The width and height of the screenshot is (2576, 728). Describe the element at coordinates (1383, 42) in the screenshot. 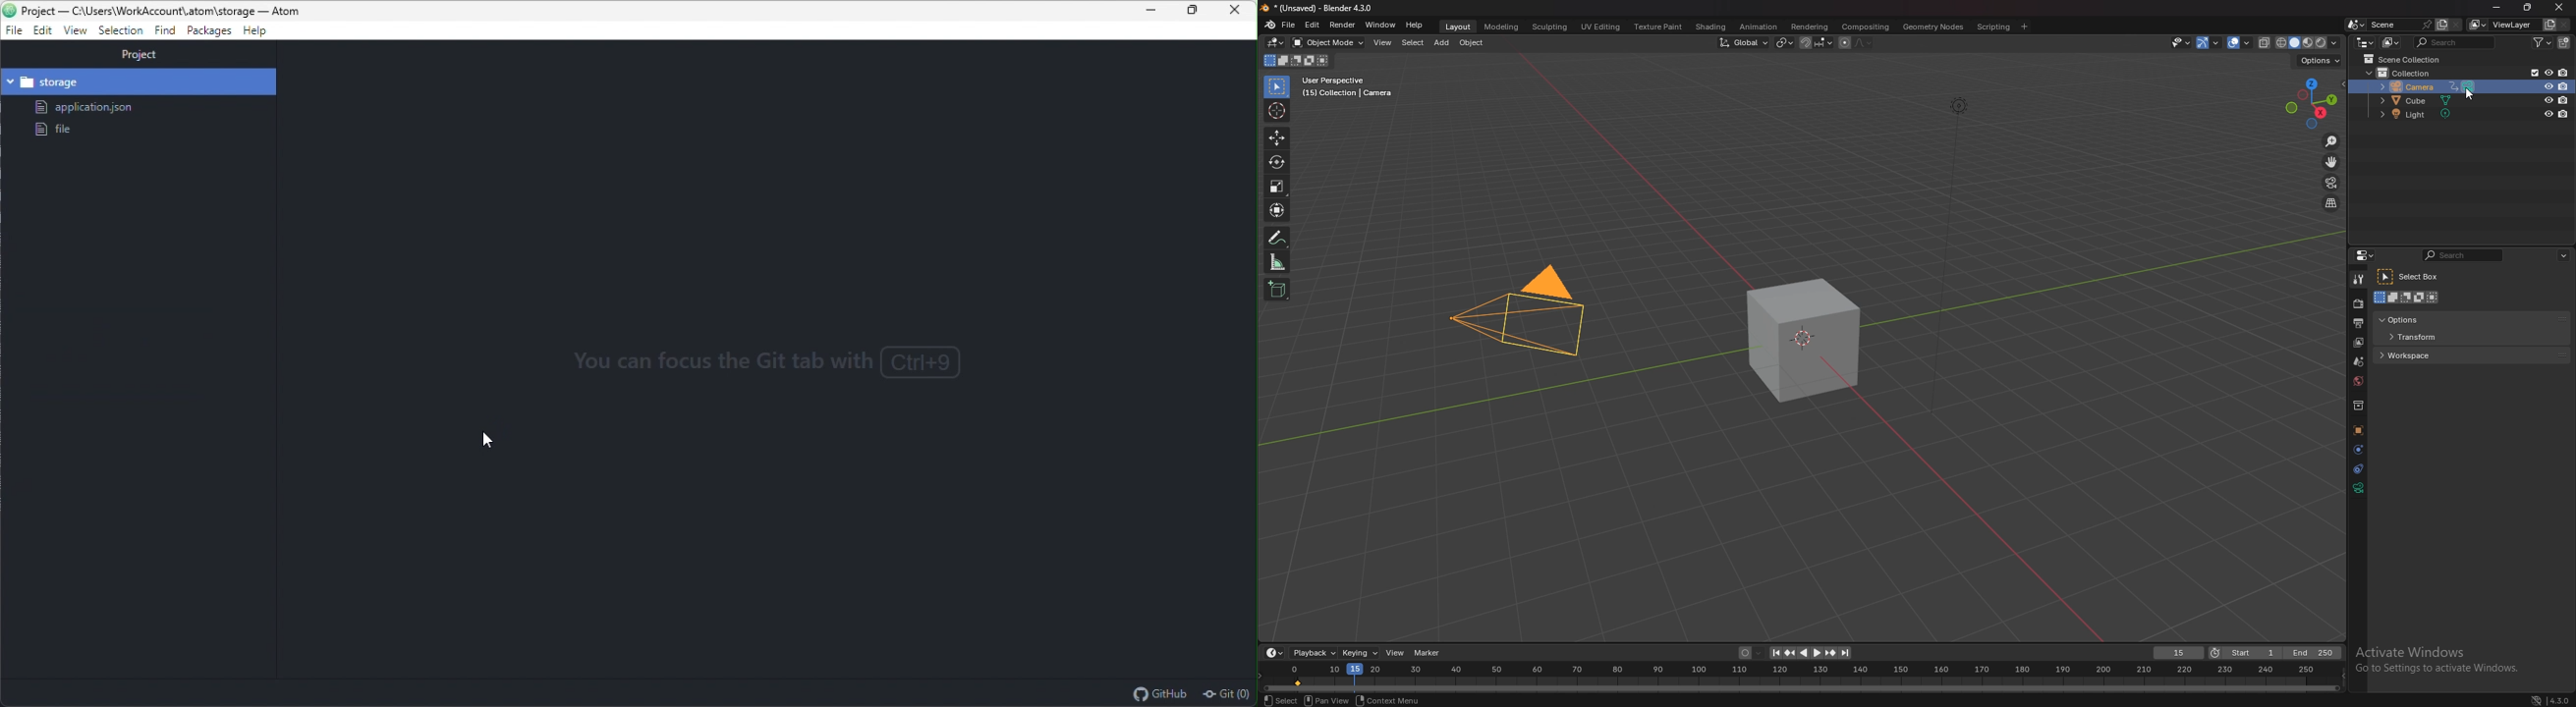

I see `view` at that location.